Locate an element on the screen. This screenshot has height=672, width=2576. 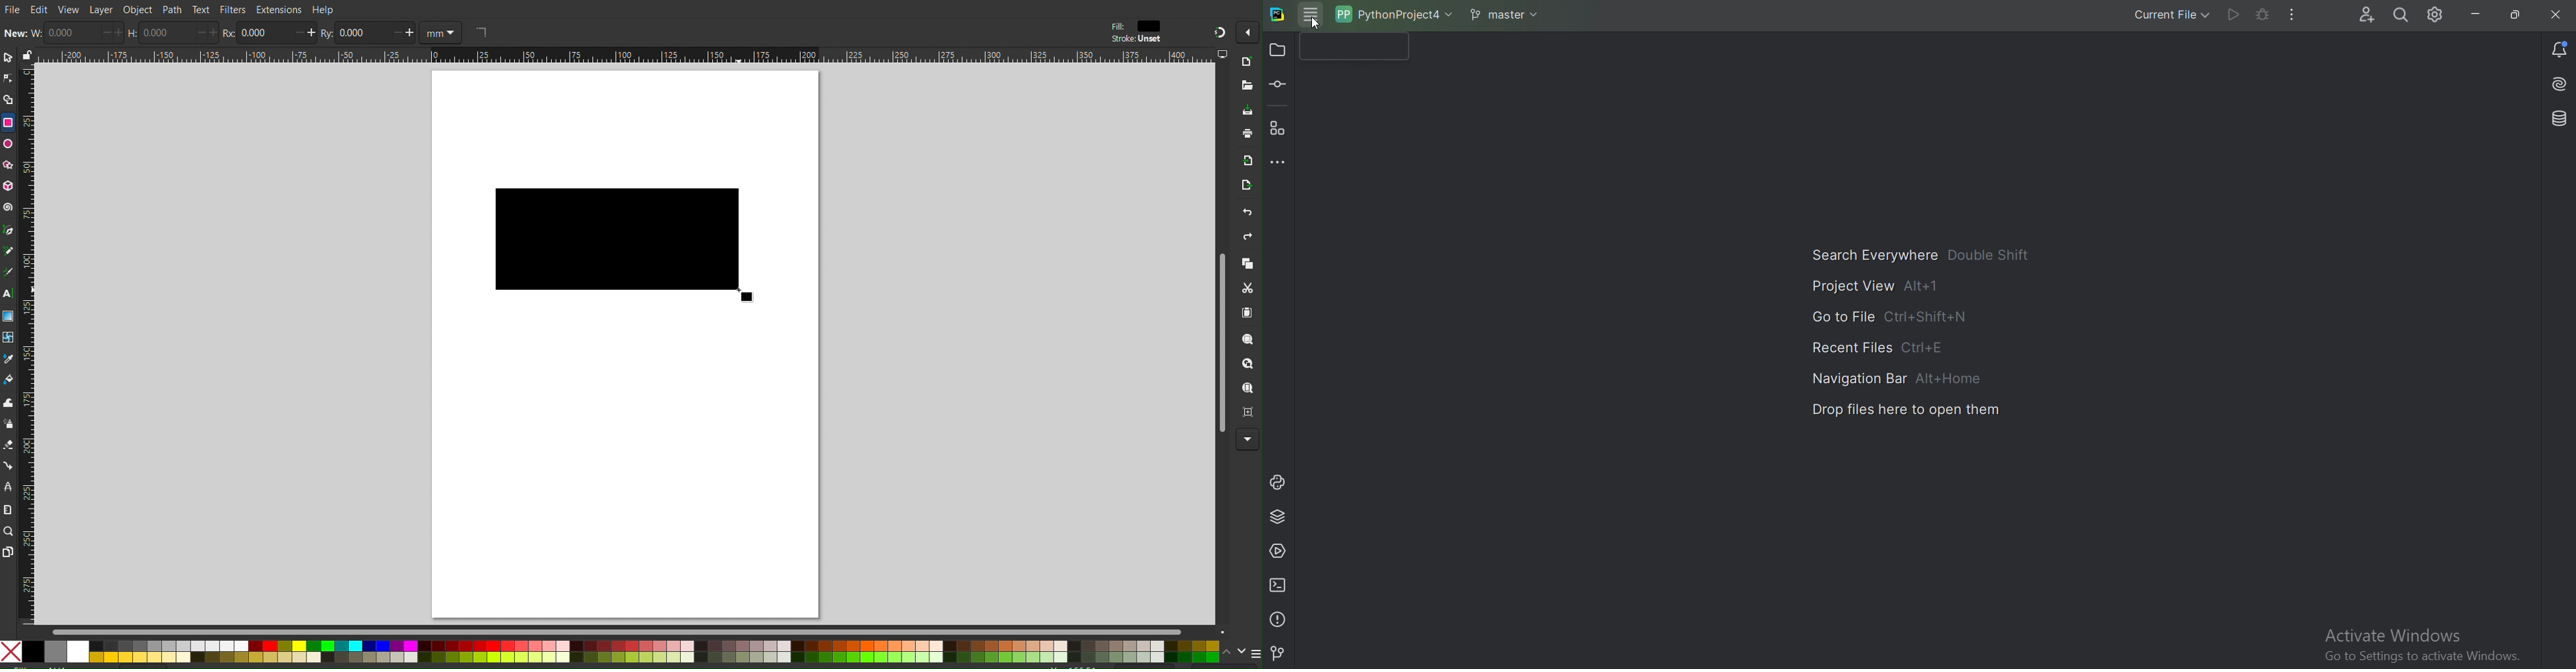
fill: is located at coordinates (1117, 25).